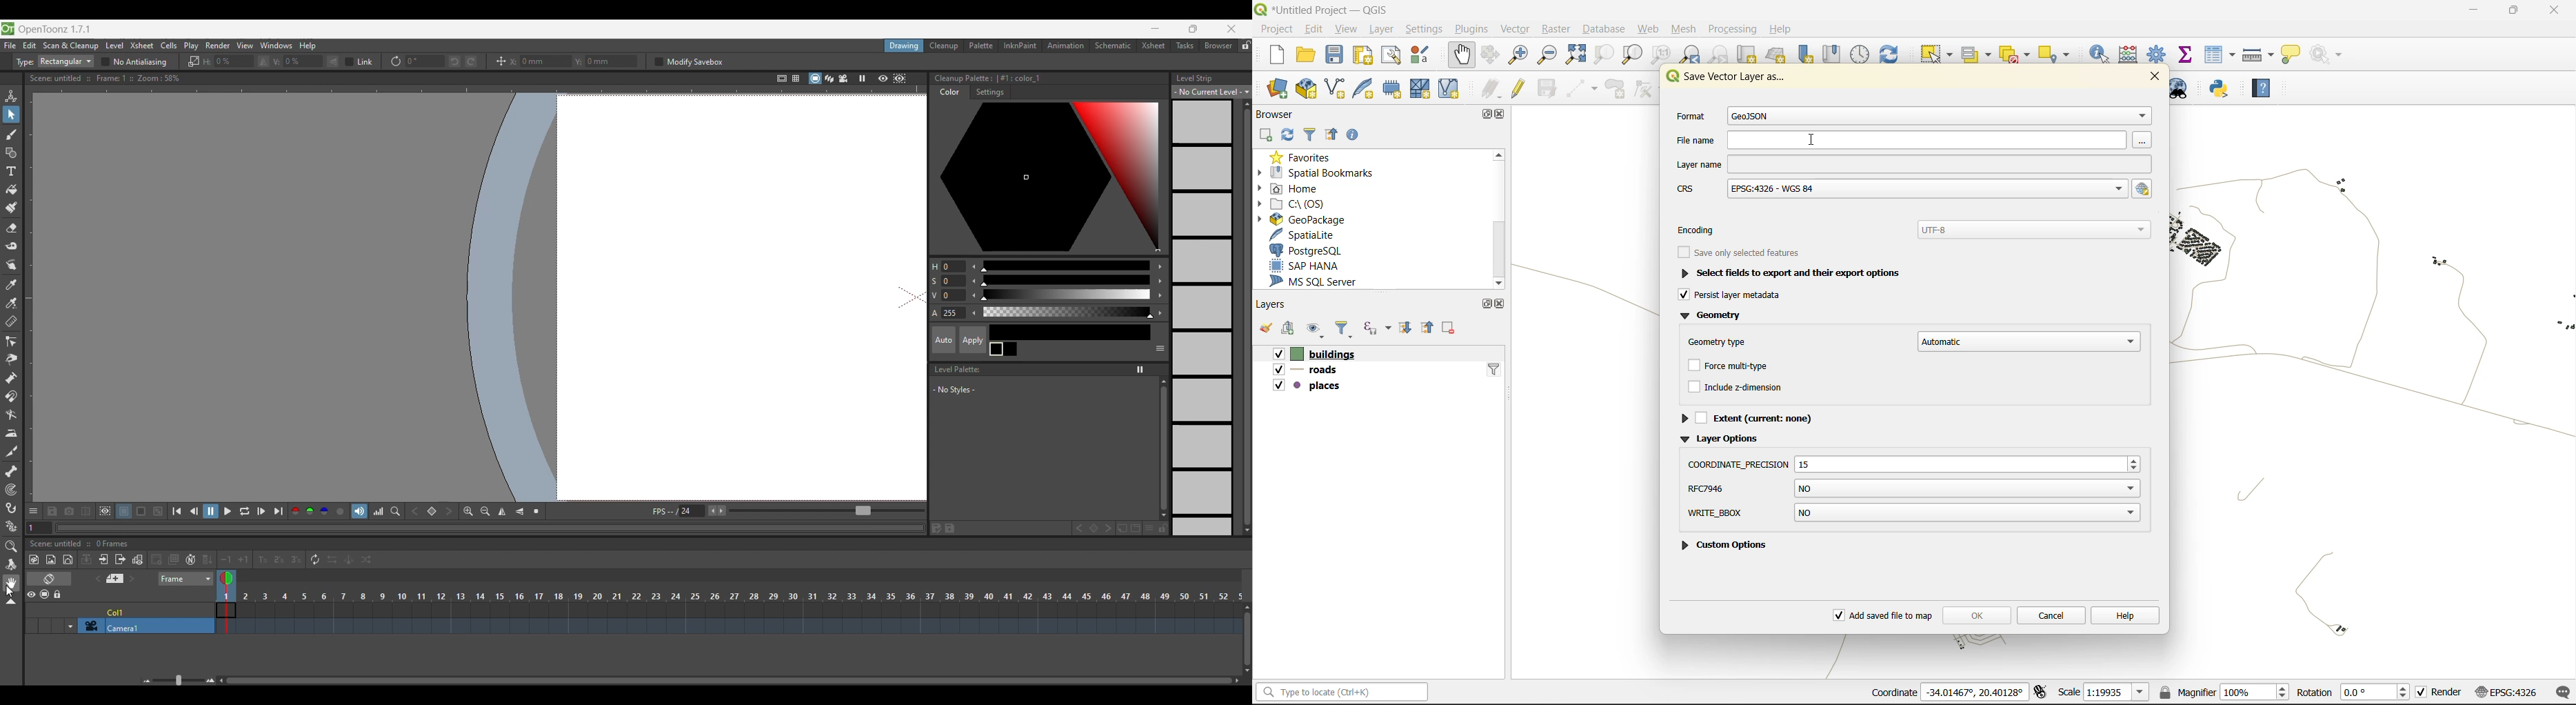 This screenshot has height=728, width=2576. What do you see at coordinates (134, 62) in the screenshot?
I see `No antialiasing` at bounding box center [134, 62].